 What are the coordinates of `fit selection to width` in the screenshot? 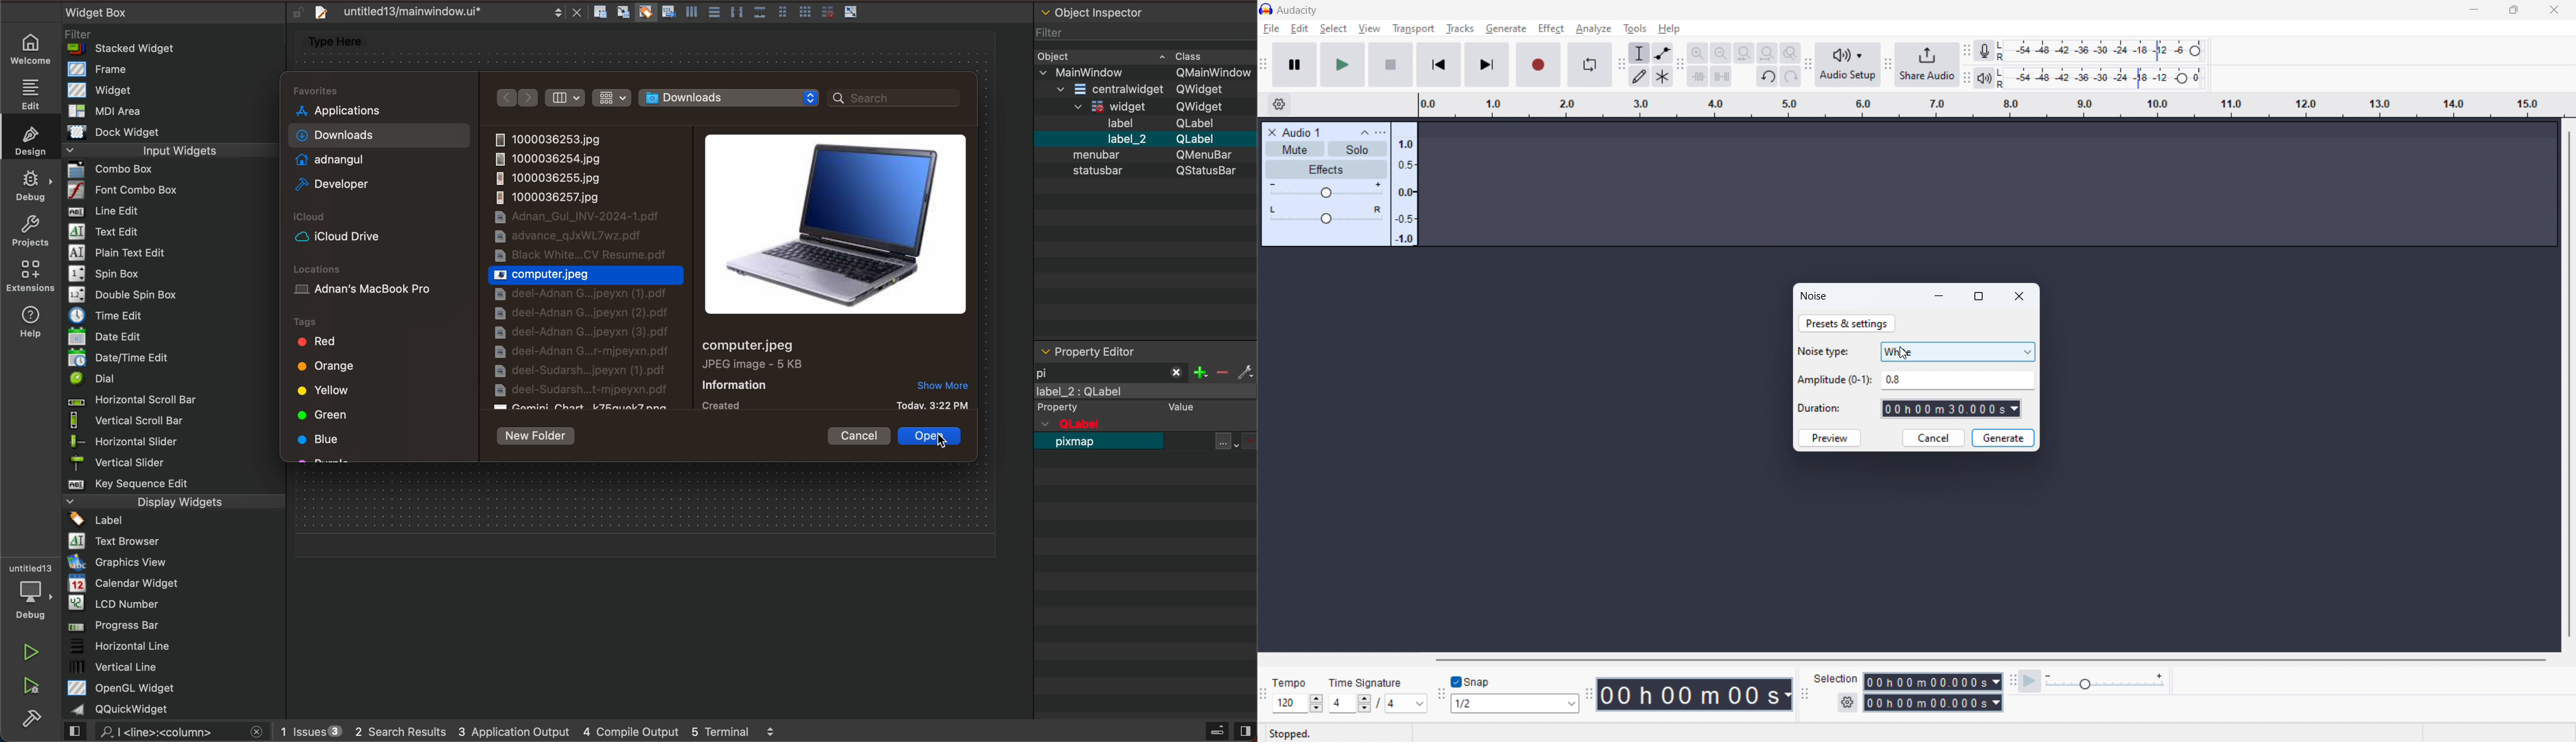 It's located at (1744, 52).